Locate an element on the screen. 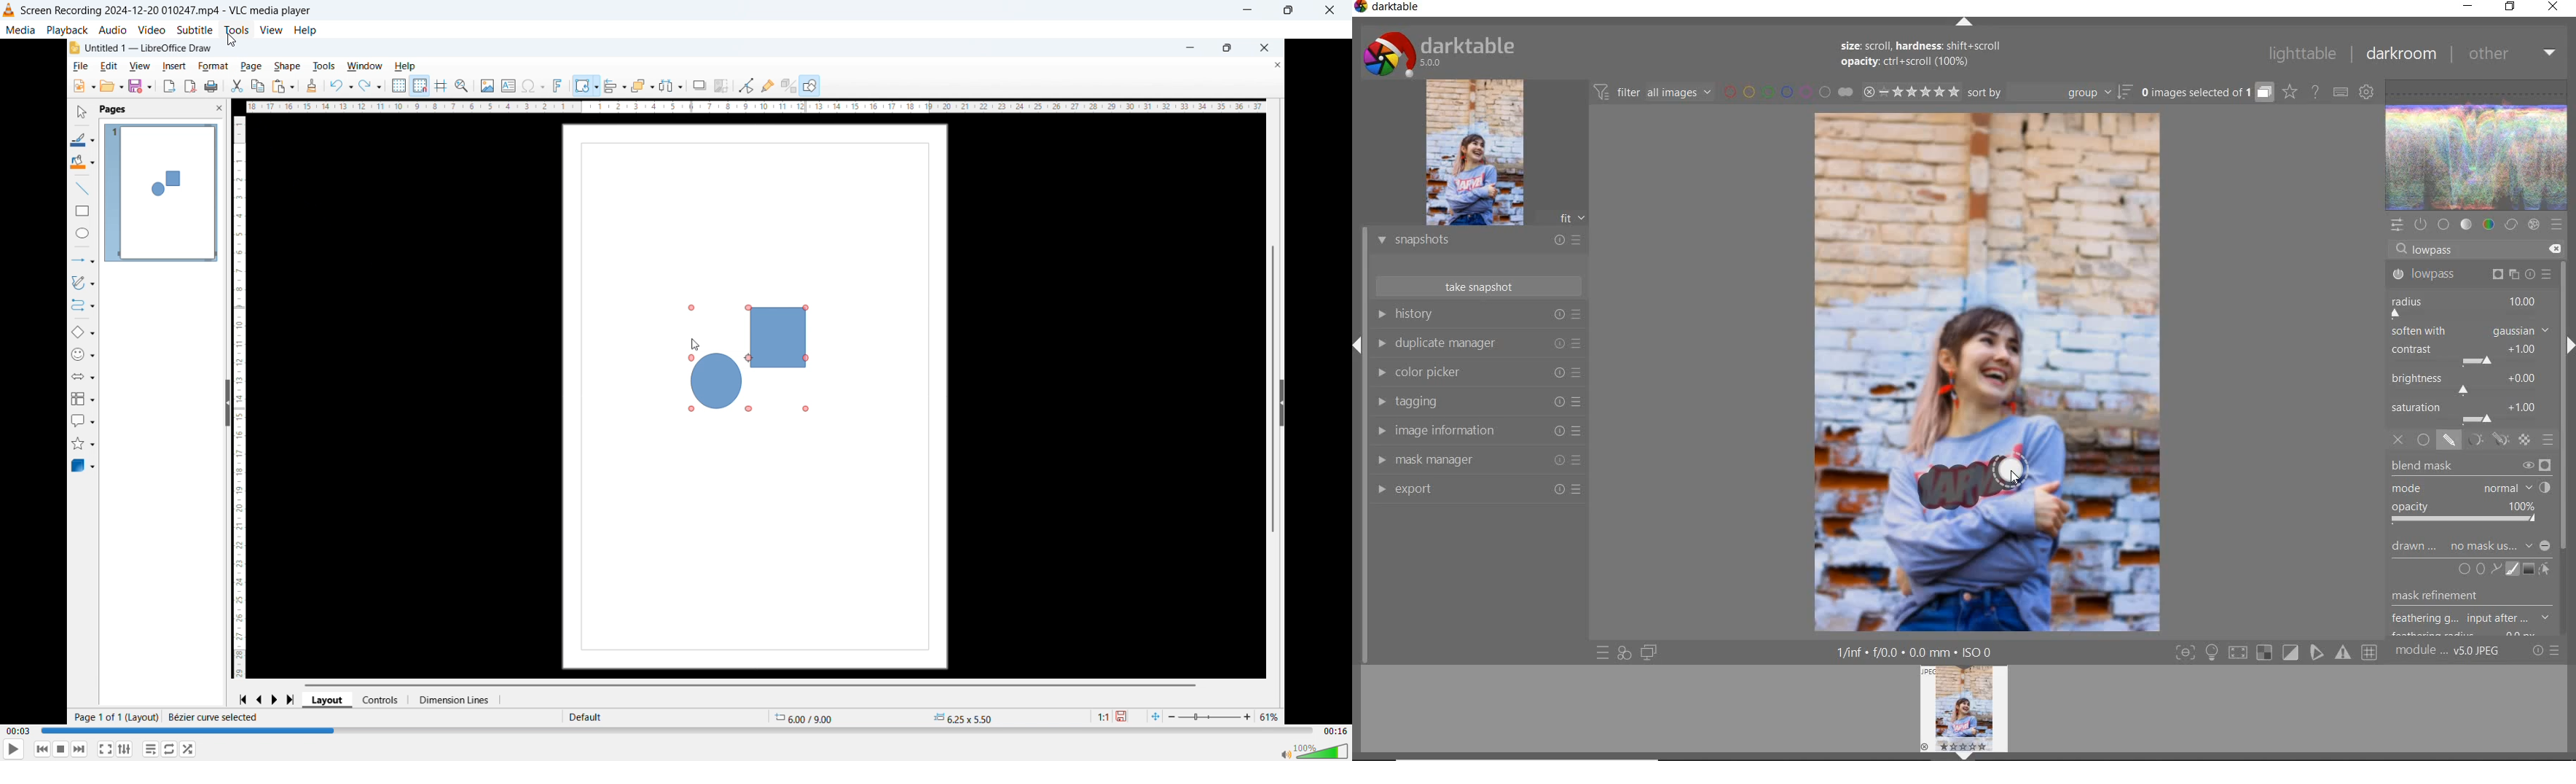  radius is located at coordinates (2465, 305).